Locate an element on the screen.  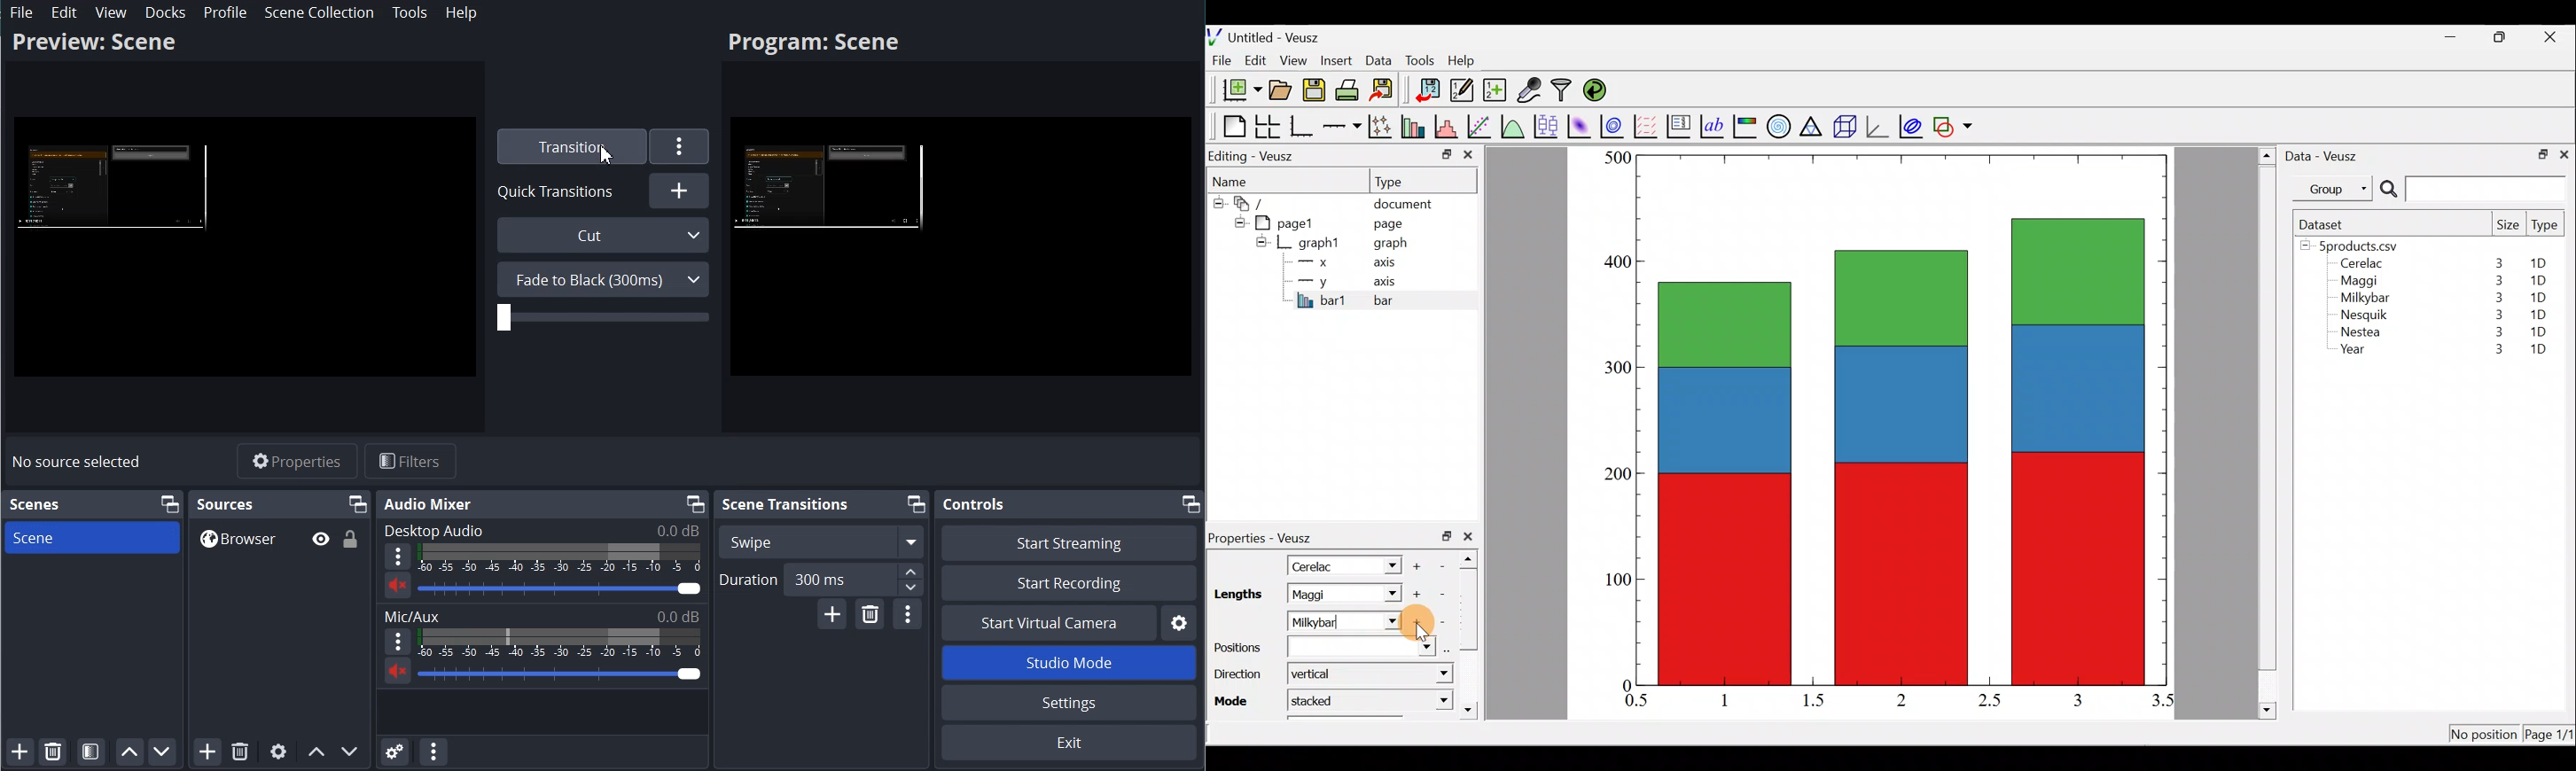
Preview Scene Right is located at coordinates (961, 250).